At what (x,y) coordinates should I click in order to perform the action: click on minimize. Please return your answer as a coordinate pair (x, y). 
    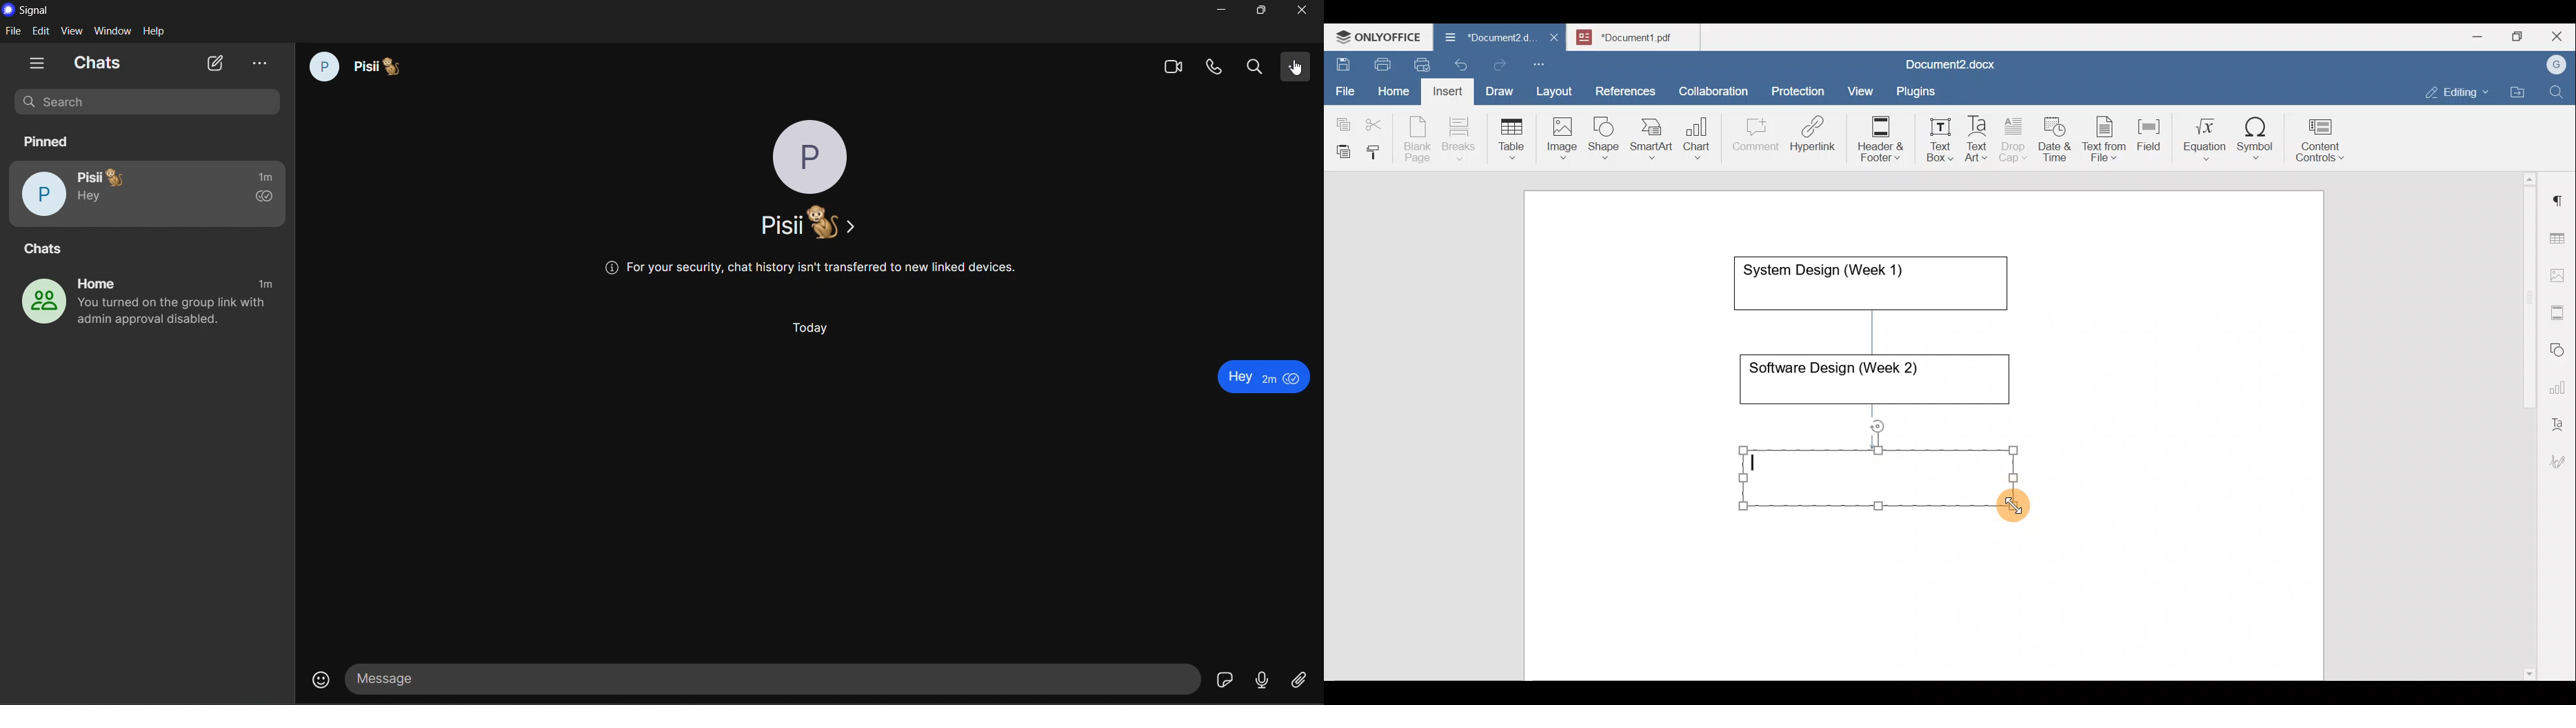
    Looking at the image, I should click on (1219, 10).